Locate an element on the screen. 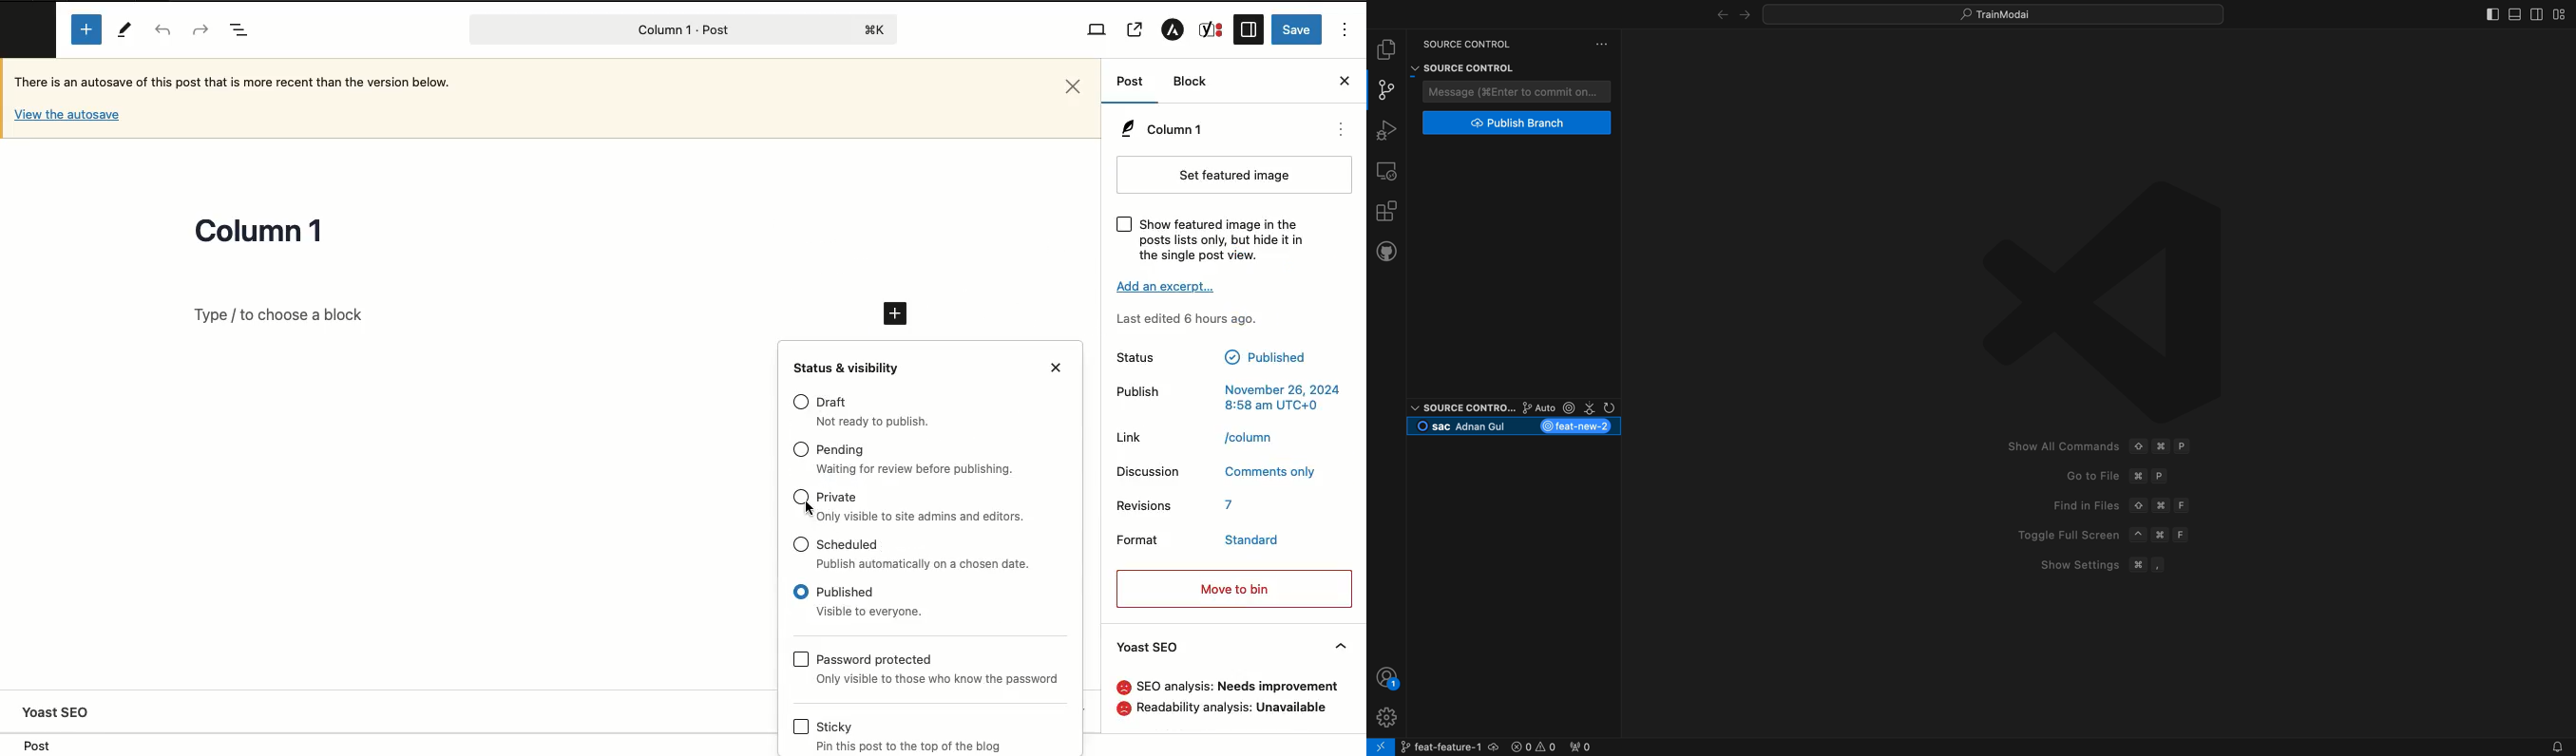 This screenshot has height=756, width=2576. remote is located at coordinates (1387, 170).